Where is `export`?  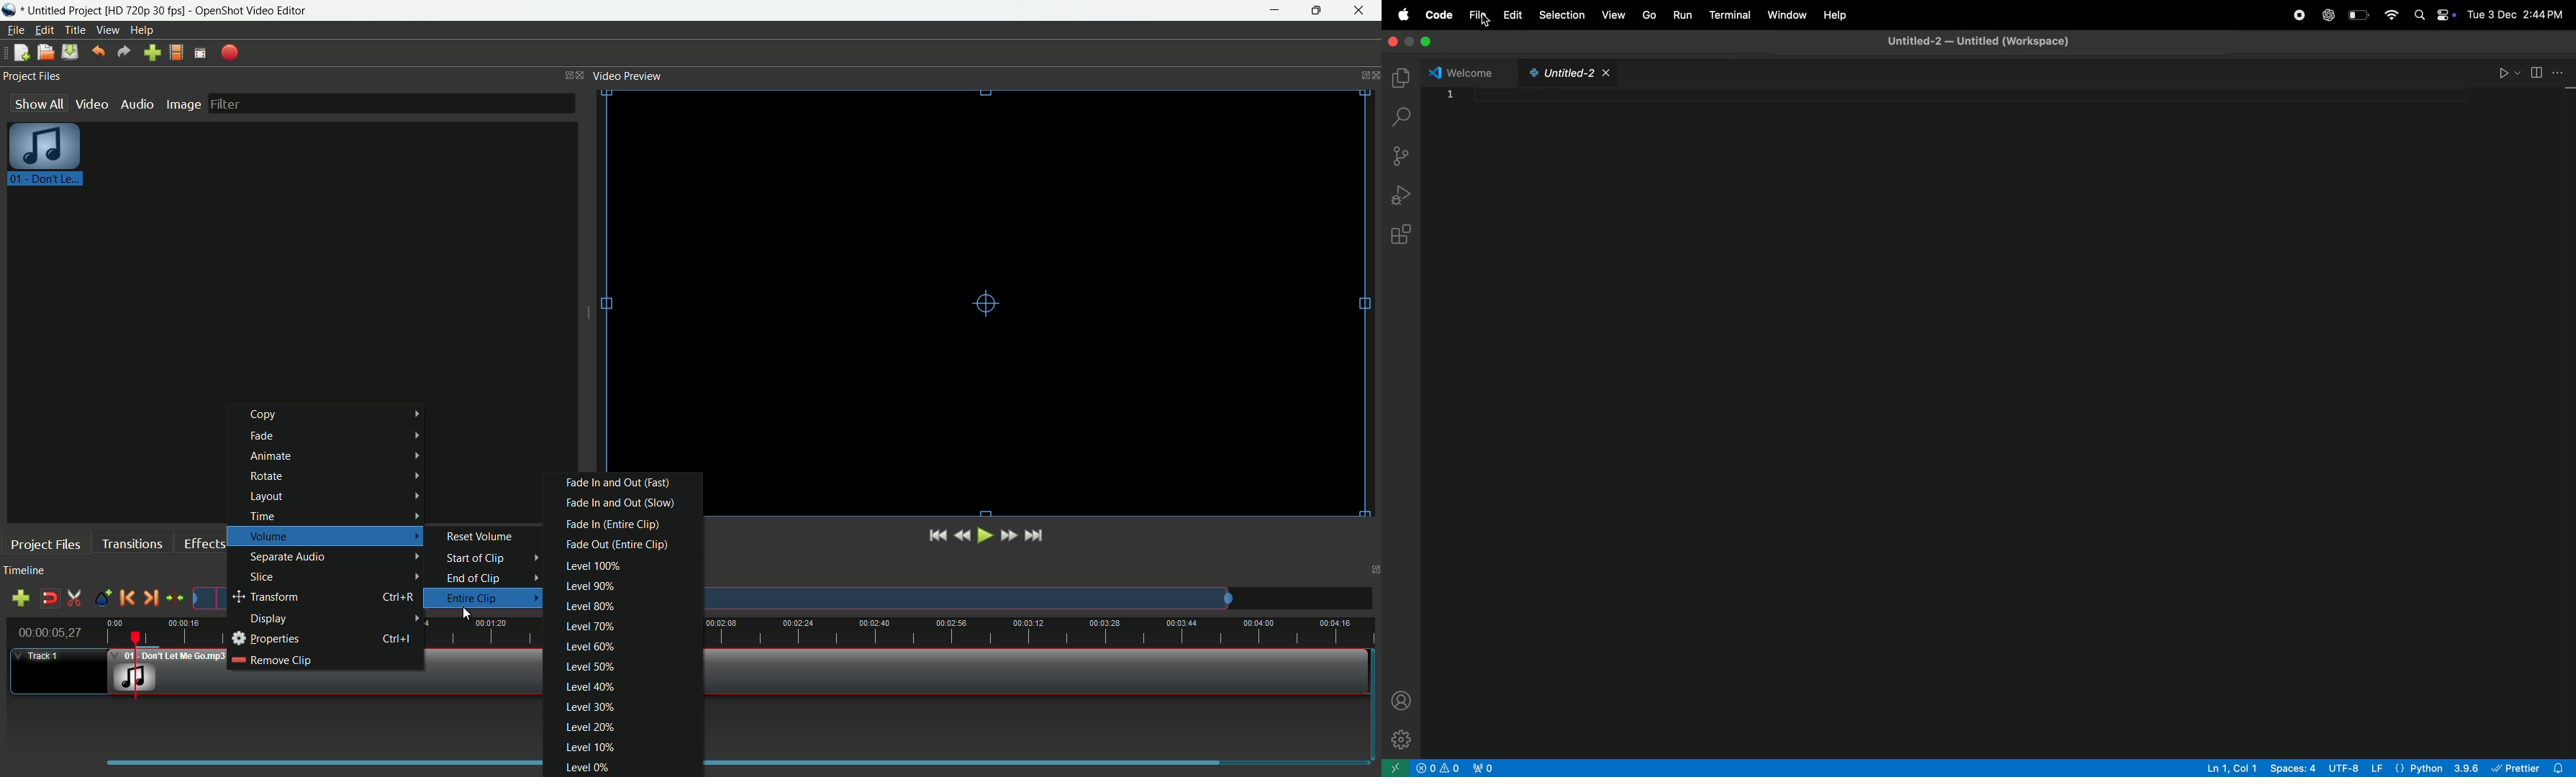
export is located at coordinates (230, 53).